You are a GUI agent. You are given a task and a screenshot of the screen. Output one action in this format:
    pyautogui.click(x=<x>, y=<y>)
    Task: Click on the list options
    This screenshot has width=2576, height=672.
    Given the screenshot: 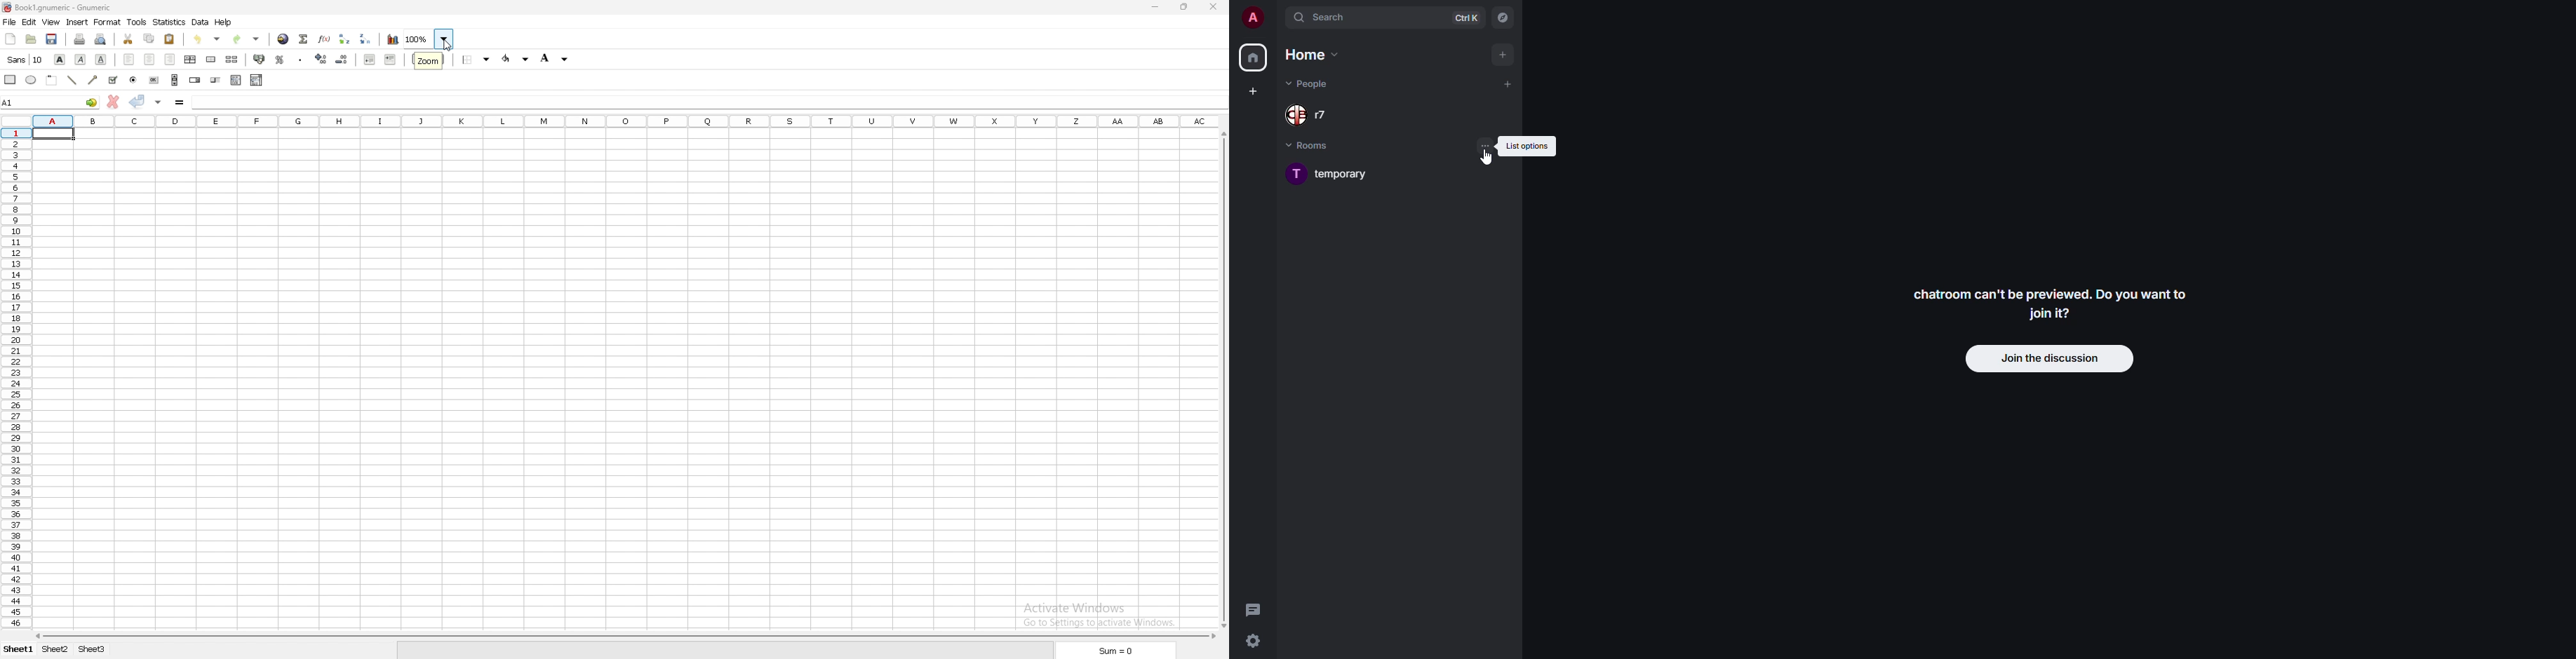 What is the action you would take?
    pyautogui.click(x=1487, y=145)
    